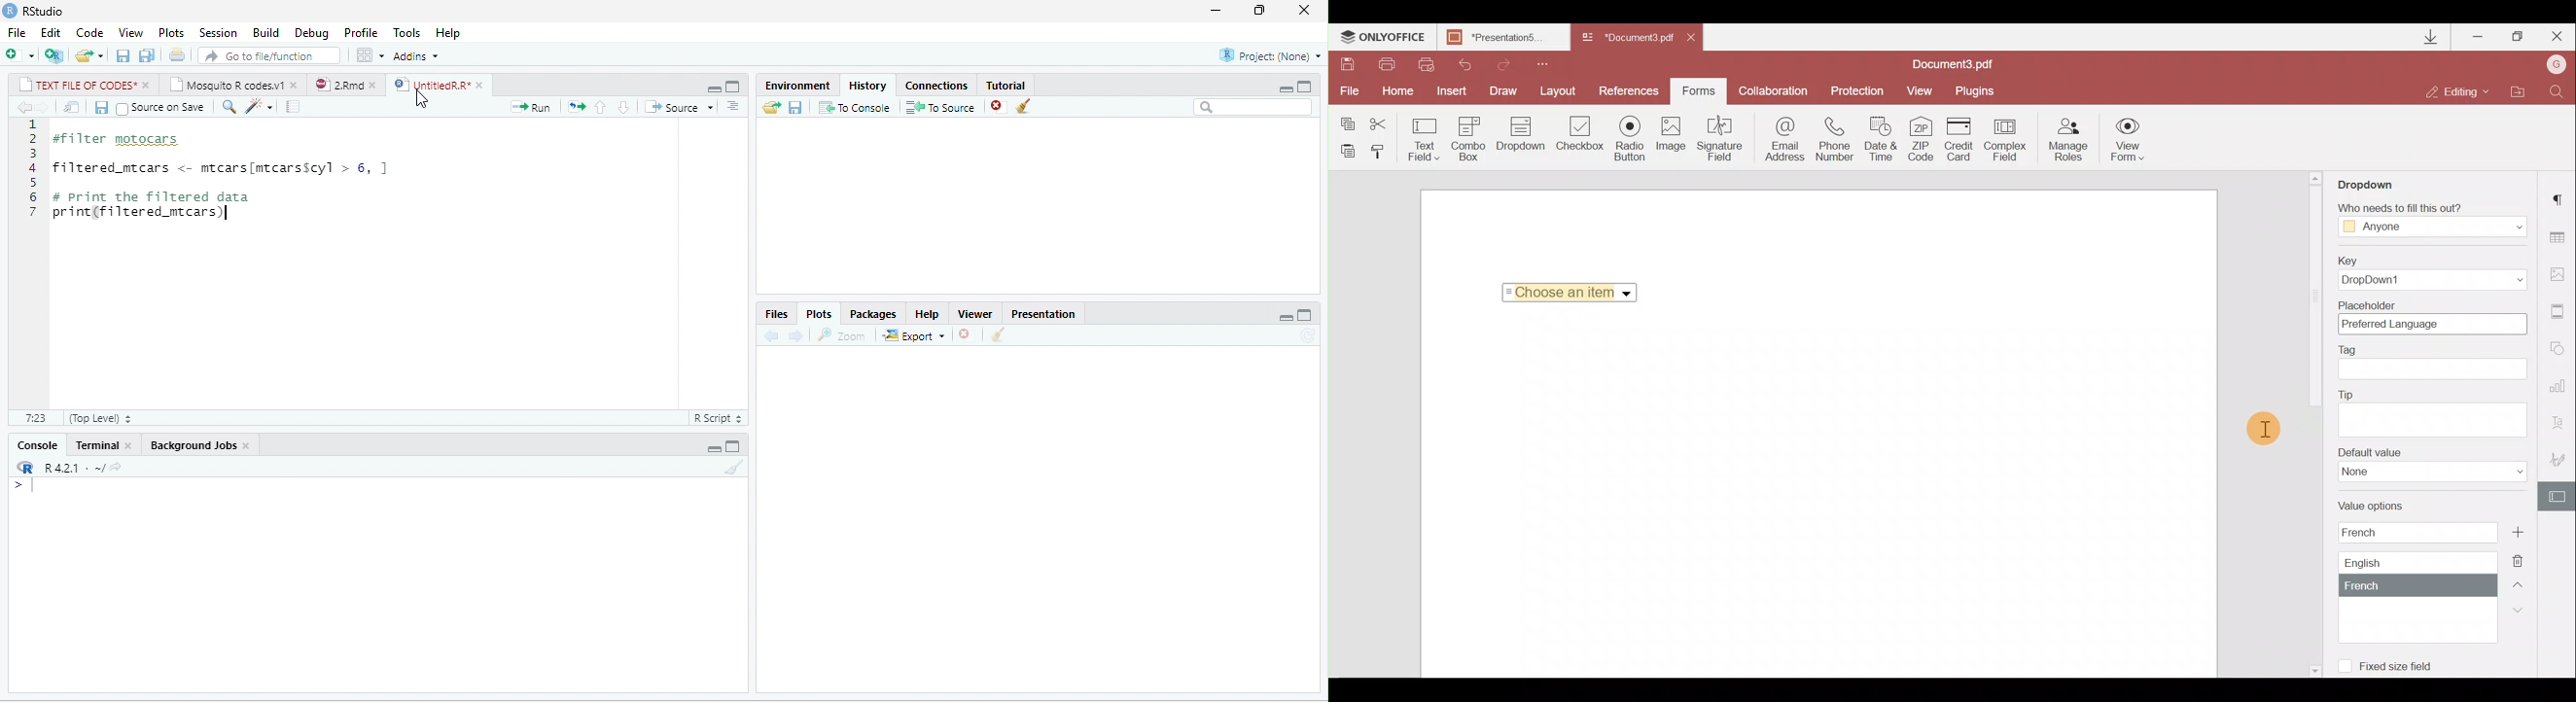  What do you see at coordinates (1672, 140) in the screenshot?
I see `Image` at bounding box center [1672, 140].